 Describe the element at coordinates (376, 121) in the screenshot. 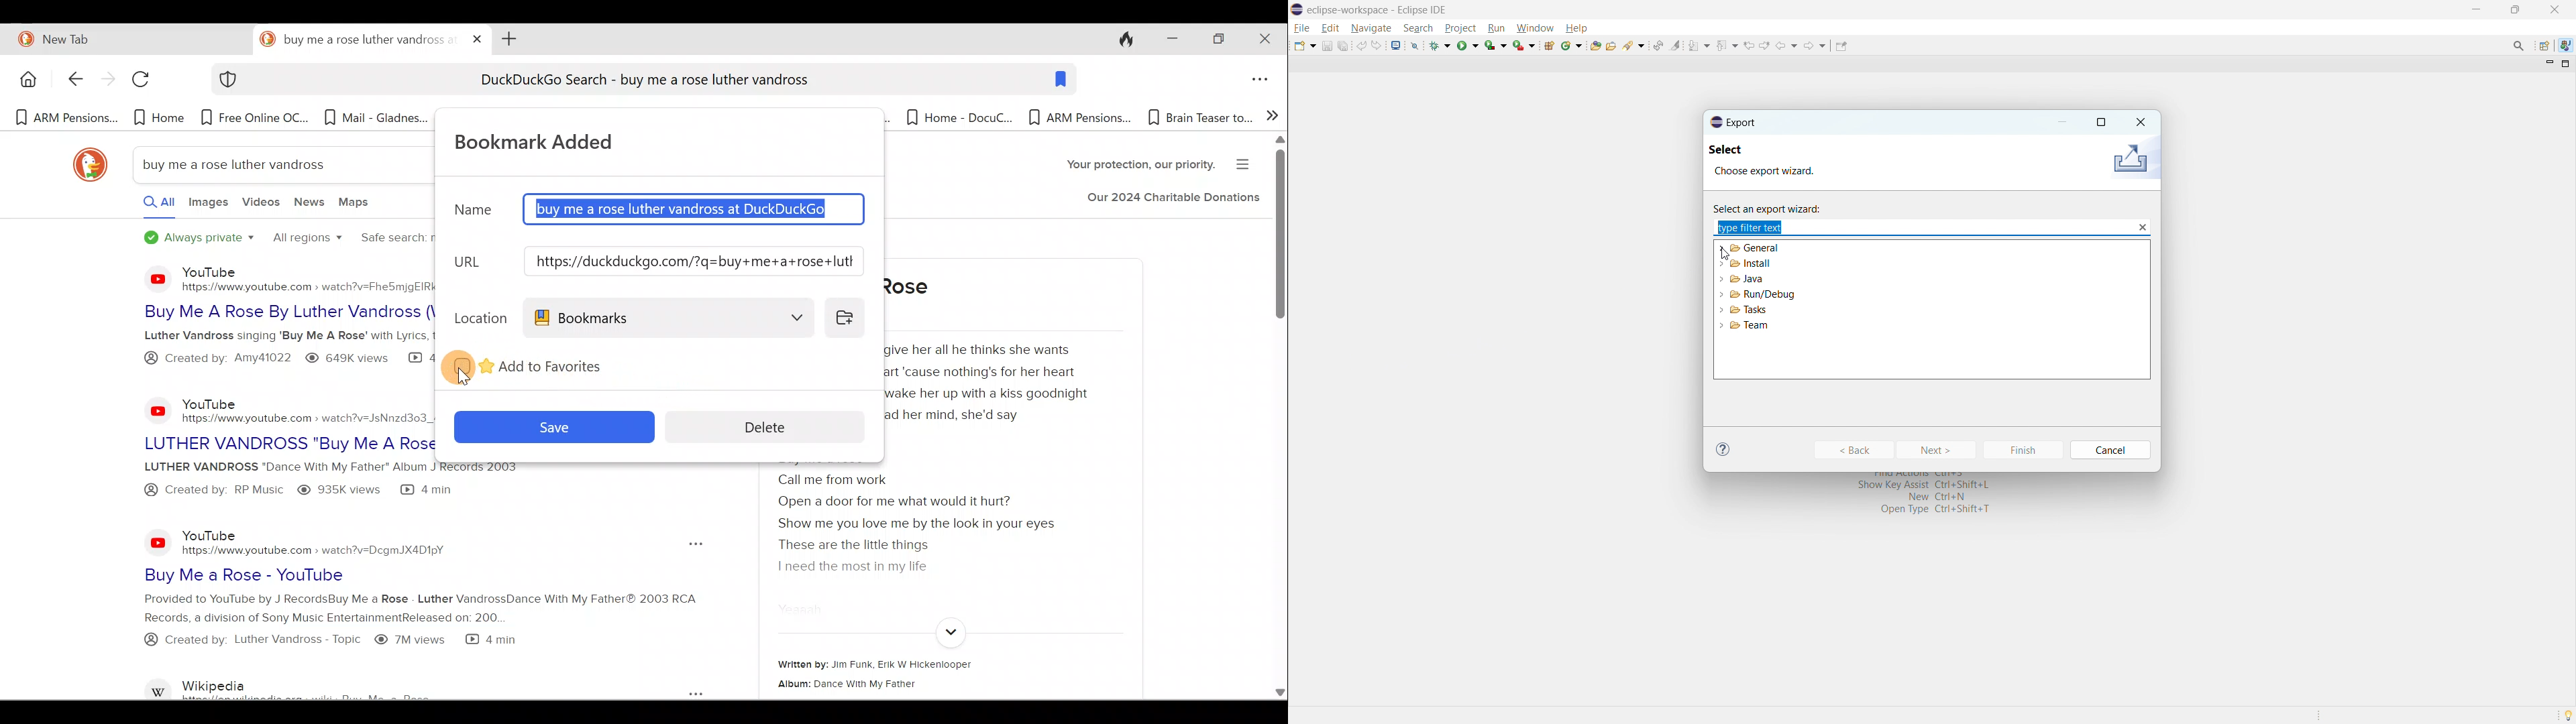

I see `Bookmark 4` at that location.